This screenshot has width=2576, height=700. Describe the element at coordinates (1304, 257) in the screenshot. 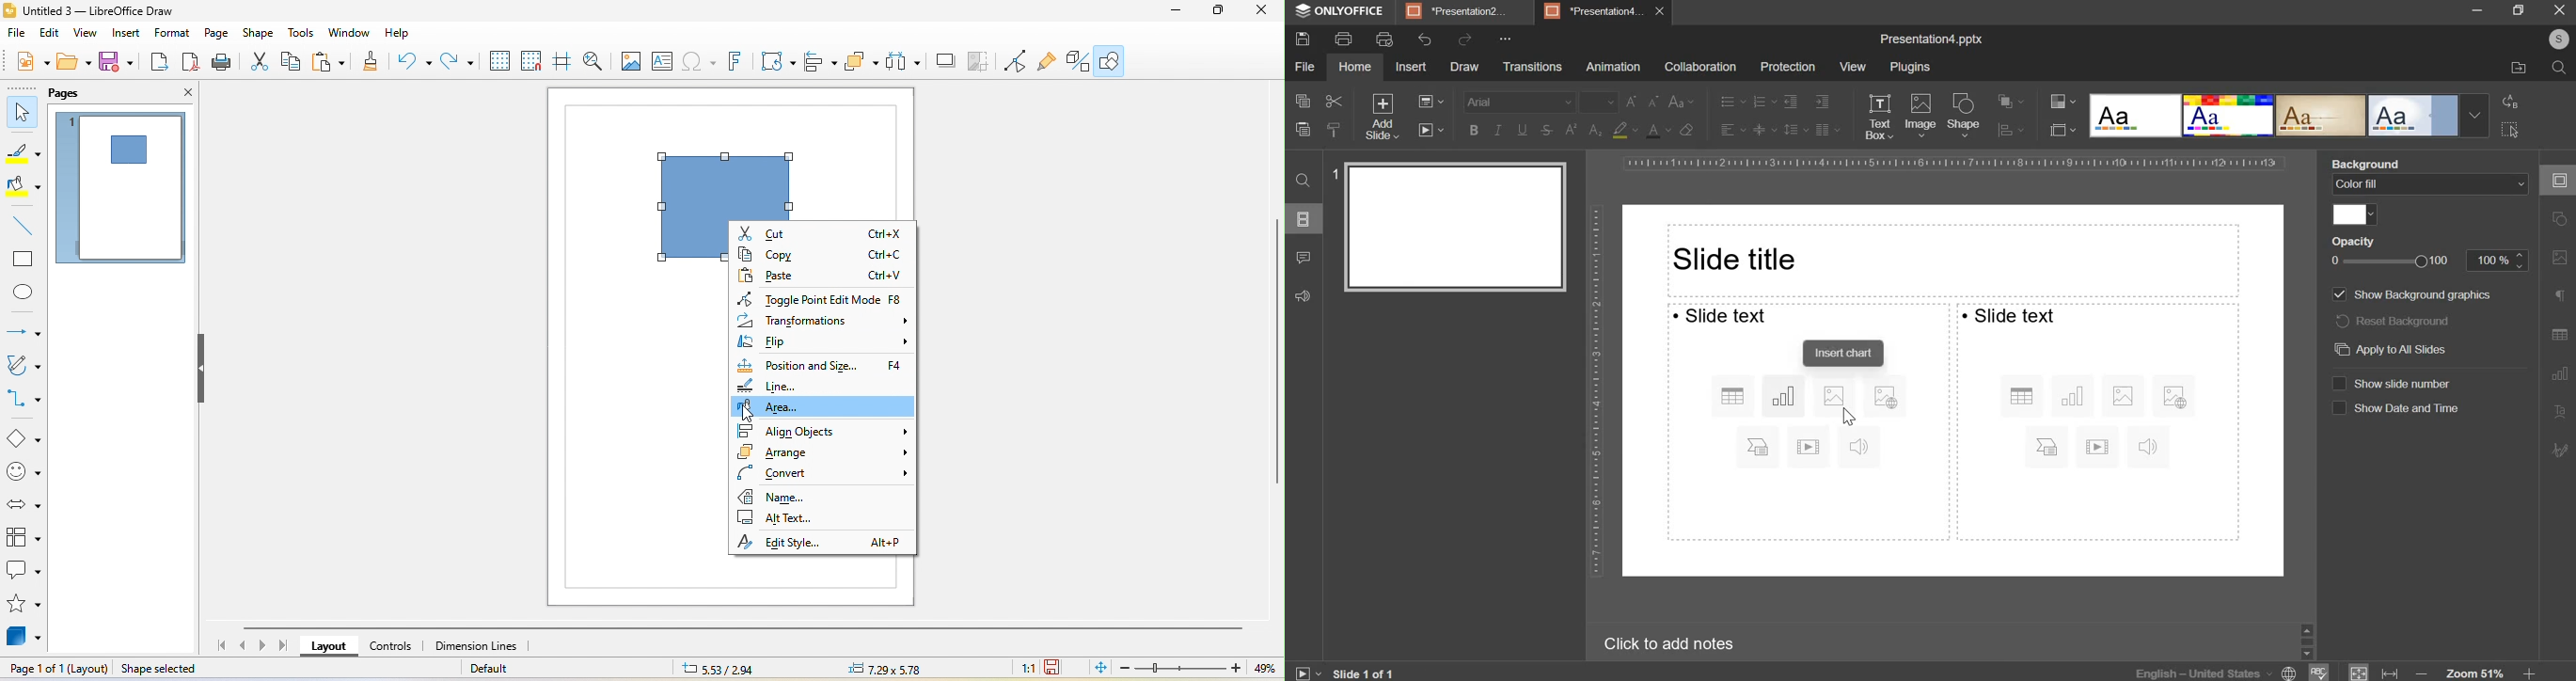

I see `comments` at that location.